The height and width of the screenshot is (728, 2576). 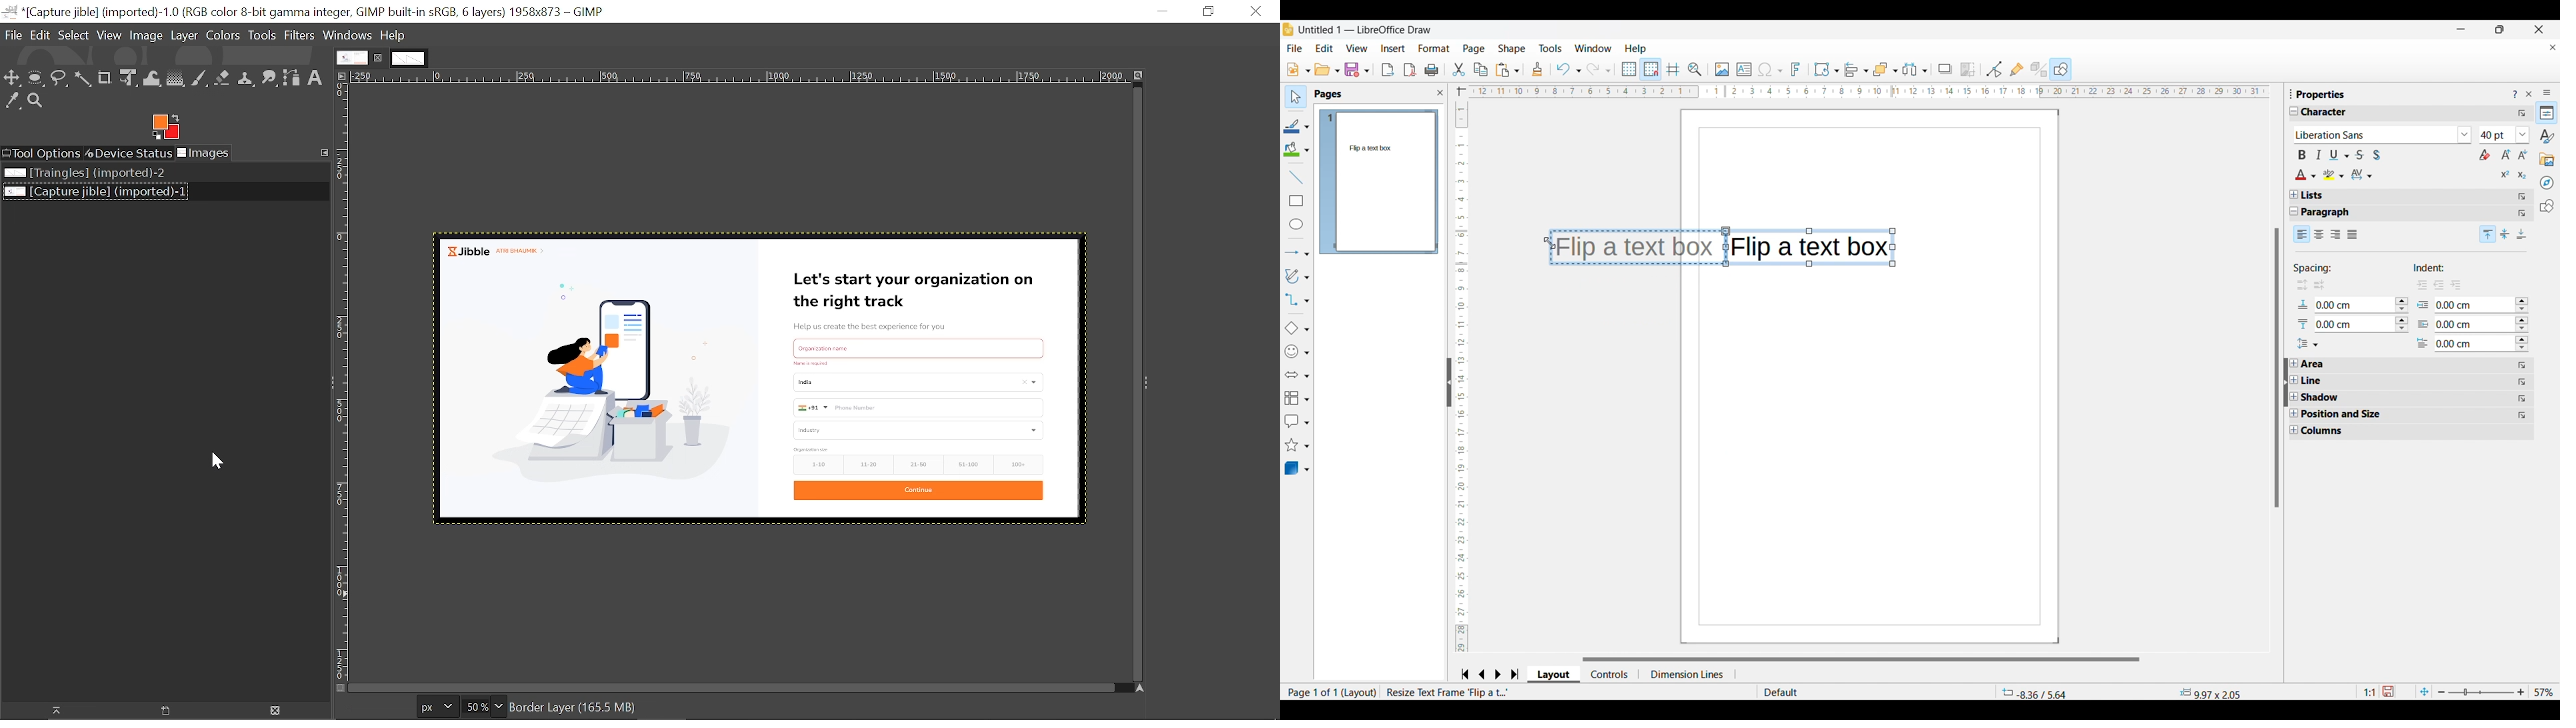 I want to click on Indicates indent options, so click(x=2438, y=269).